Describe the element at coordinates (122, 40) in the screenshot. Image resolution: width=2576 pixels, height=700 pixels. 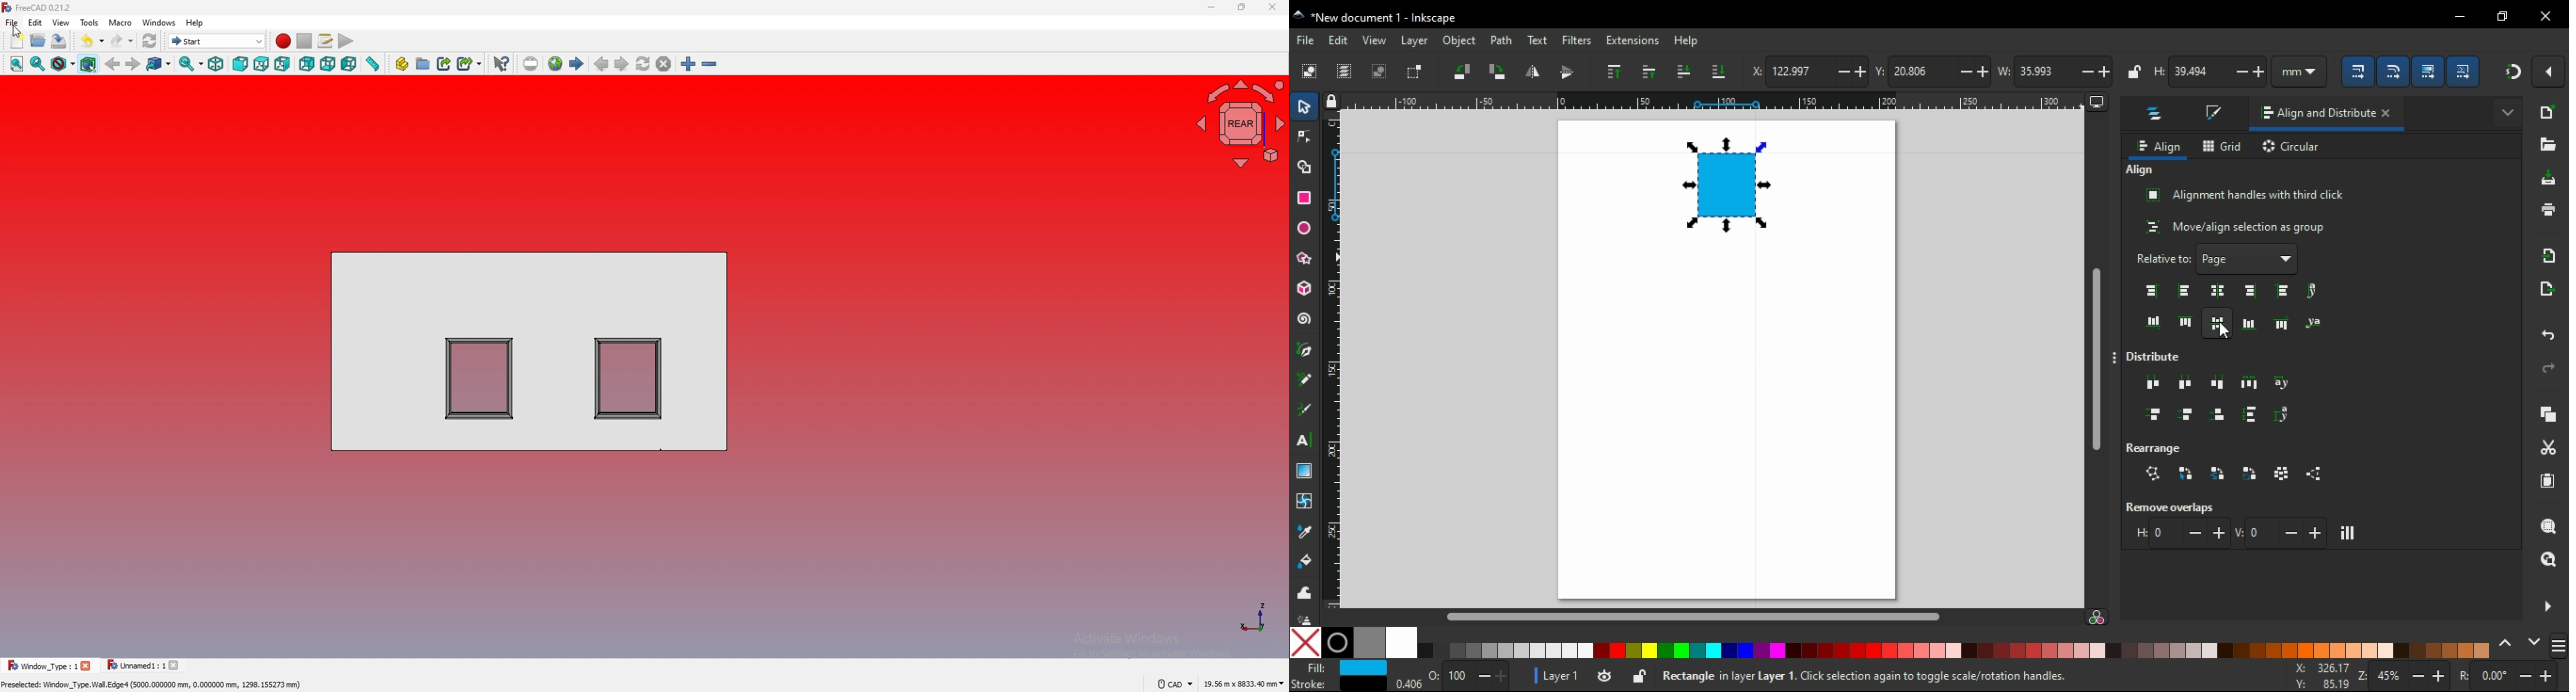
I see `redo` at that location.